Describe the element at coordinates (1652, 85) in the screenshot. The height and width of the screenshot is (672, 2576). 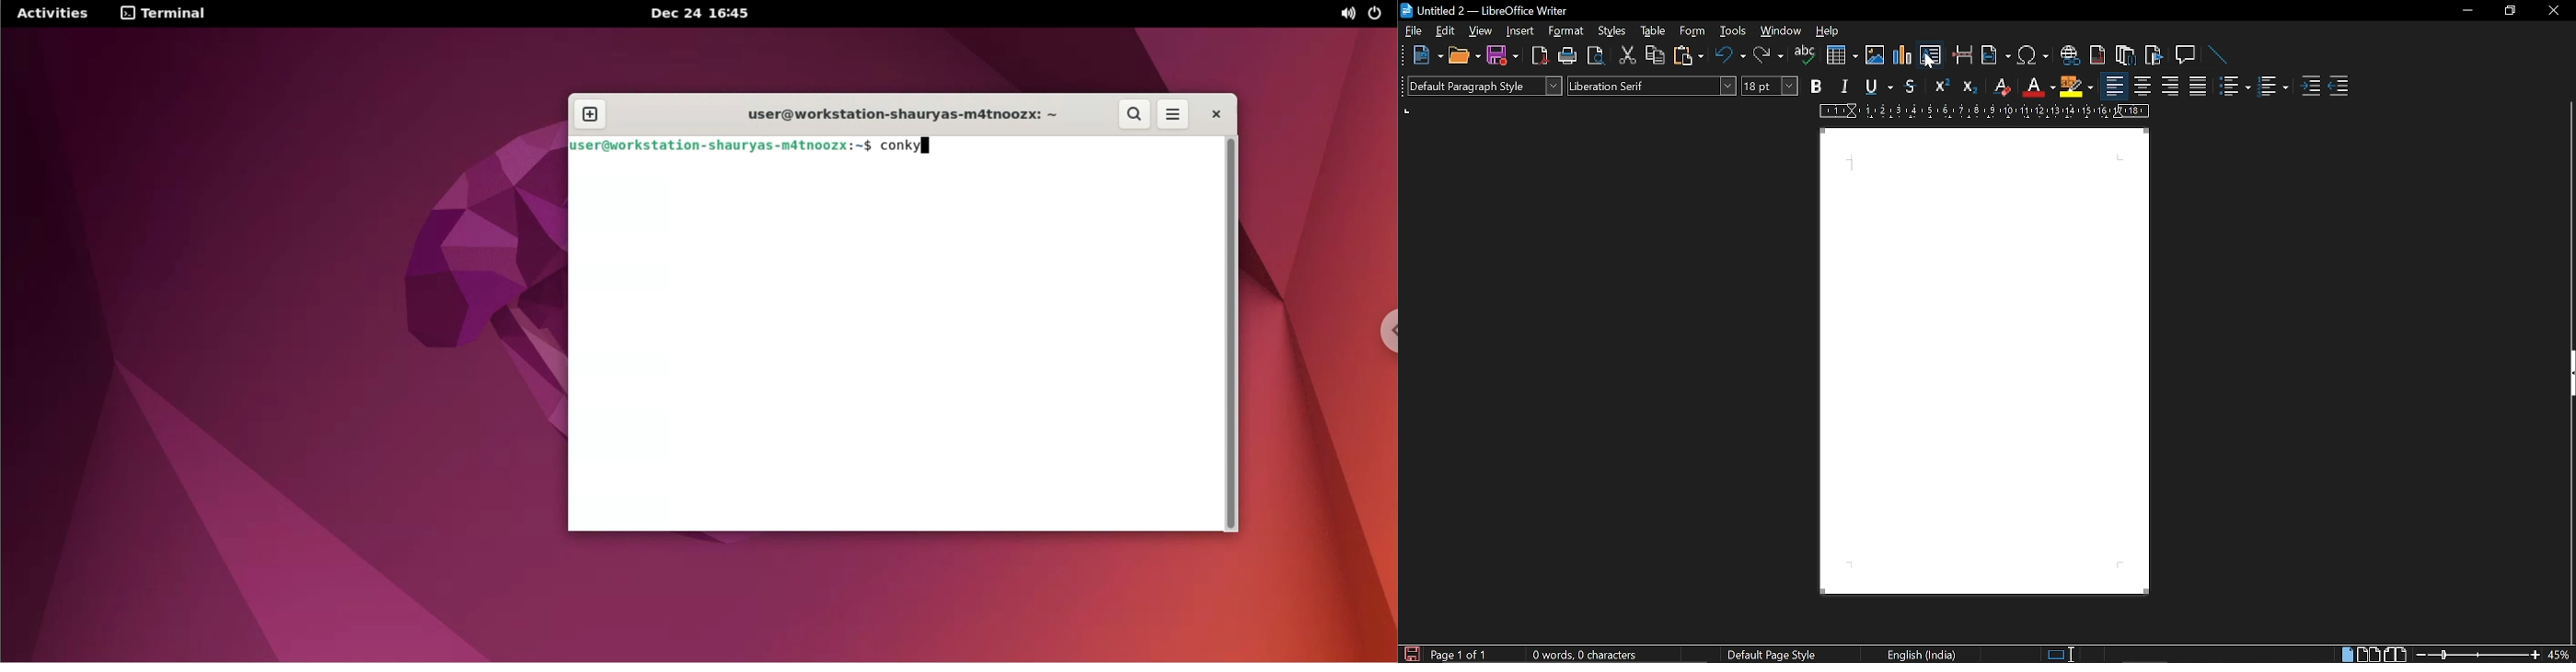
I see `text style` at that location.